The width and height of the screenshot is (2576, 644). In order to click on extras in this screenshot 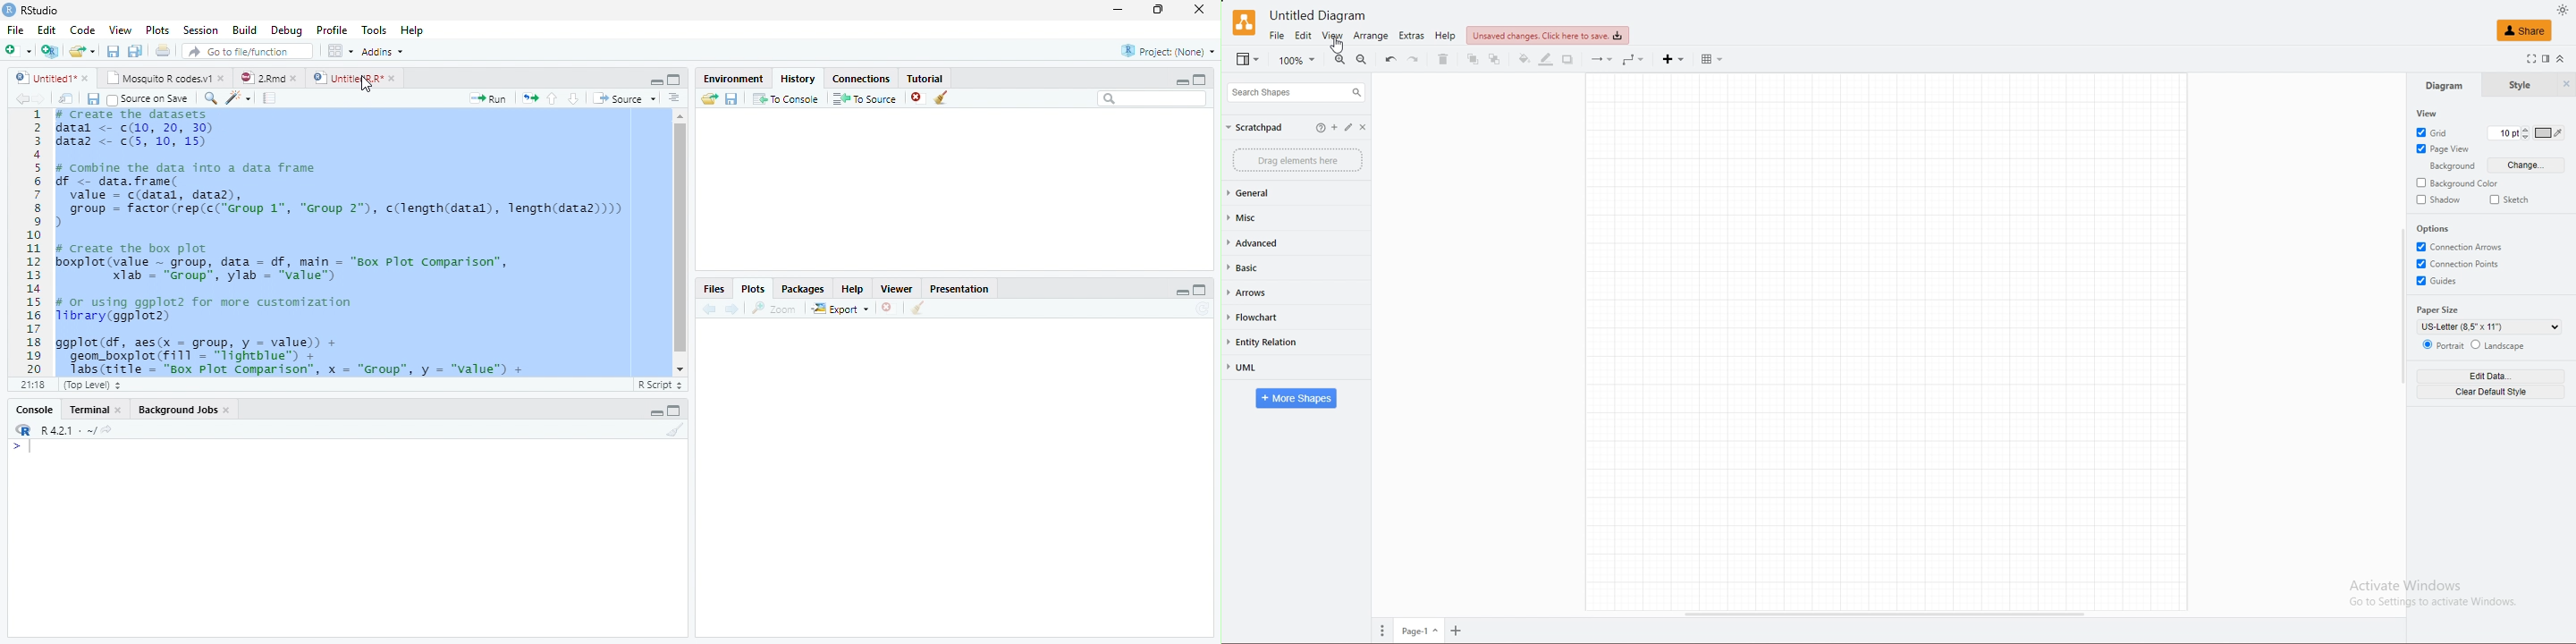, I will do `click(1412, 36)`.